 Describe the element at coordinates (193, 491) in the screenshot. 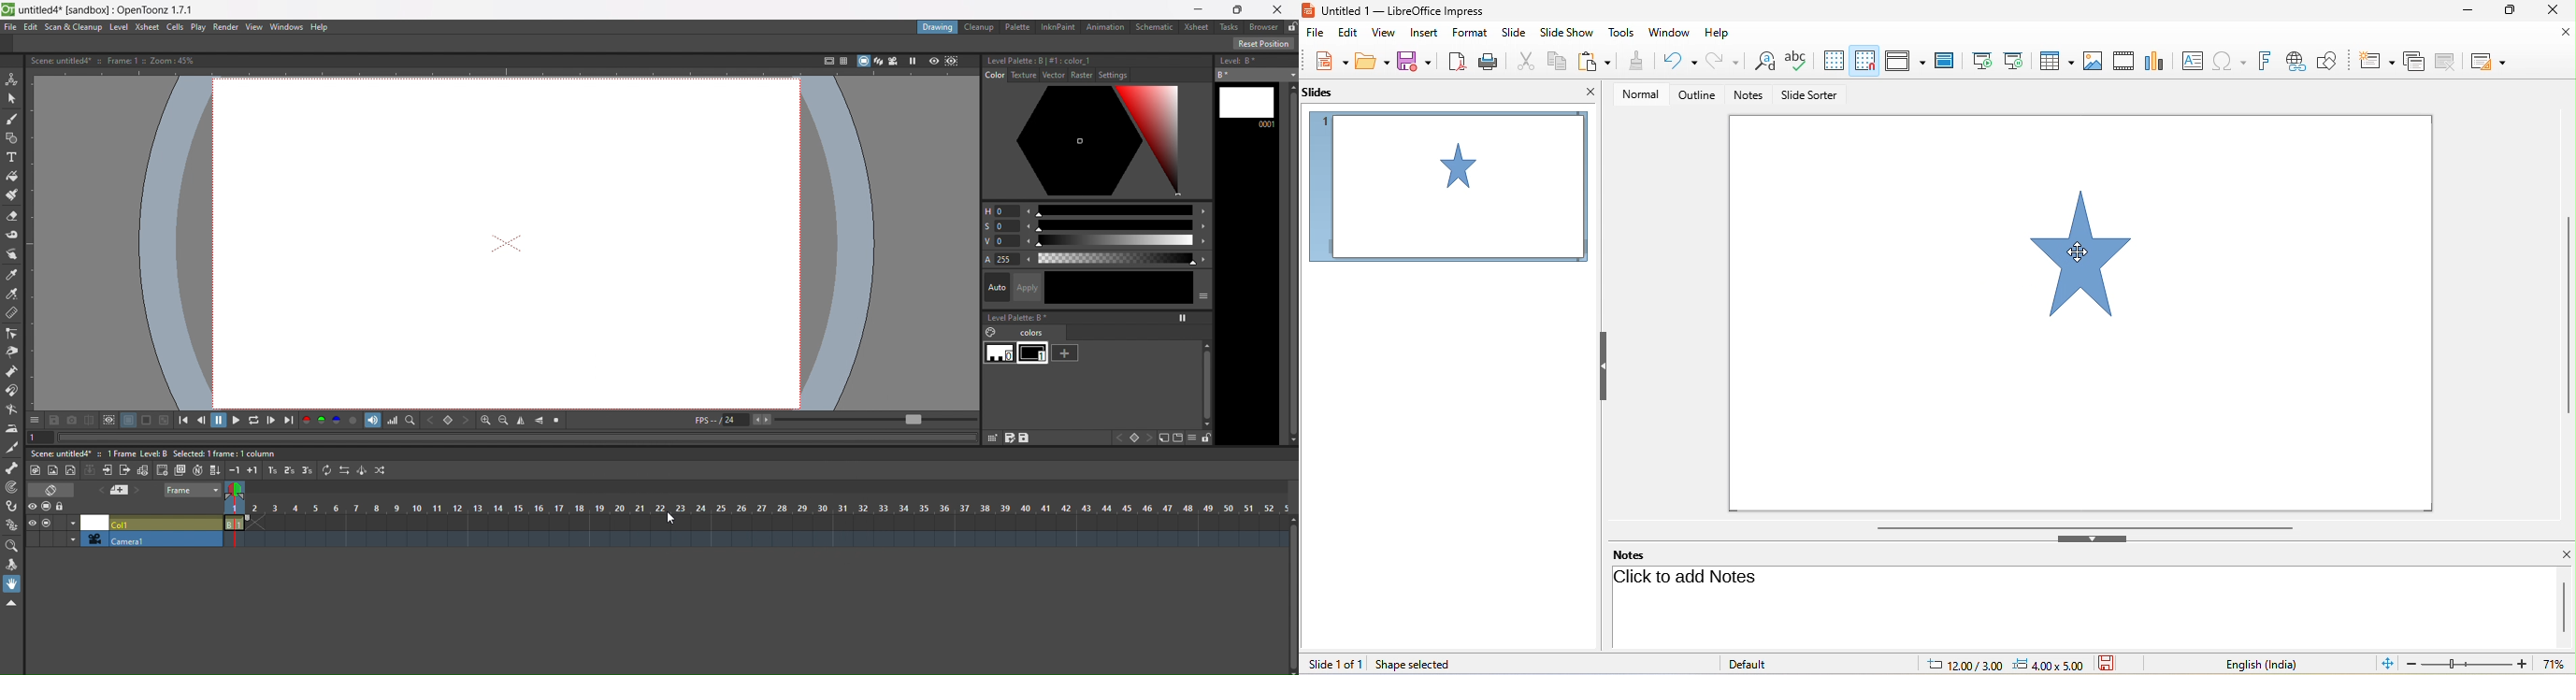

I see `frame` at that location.